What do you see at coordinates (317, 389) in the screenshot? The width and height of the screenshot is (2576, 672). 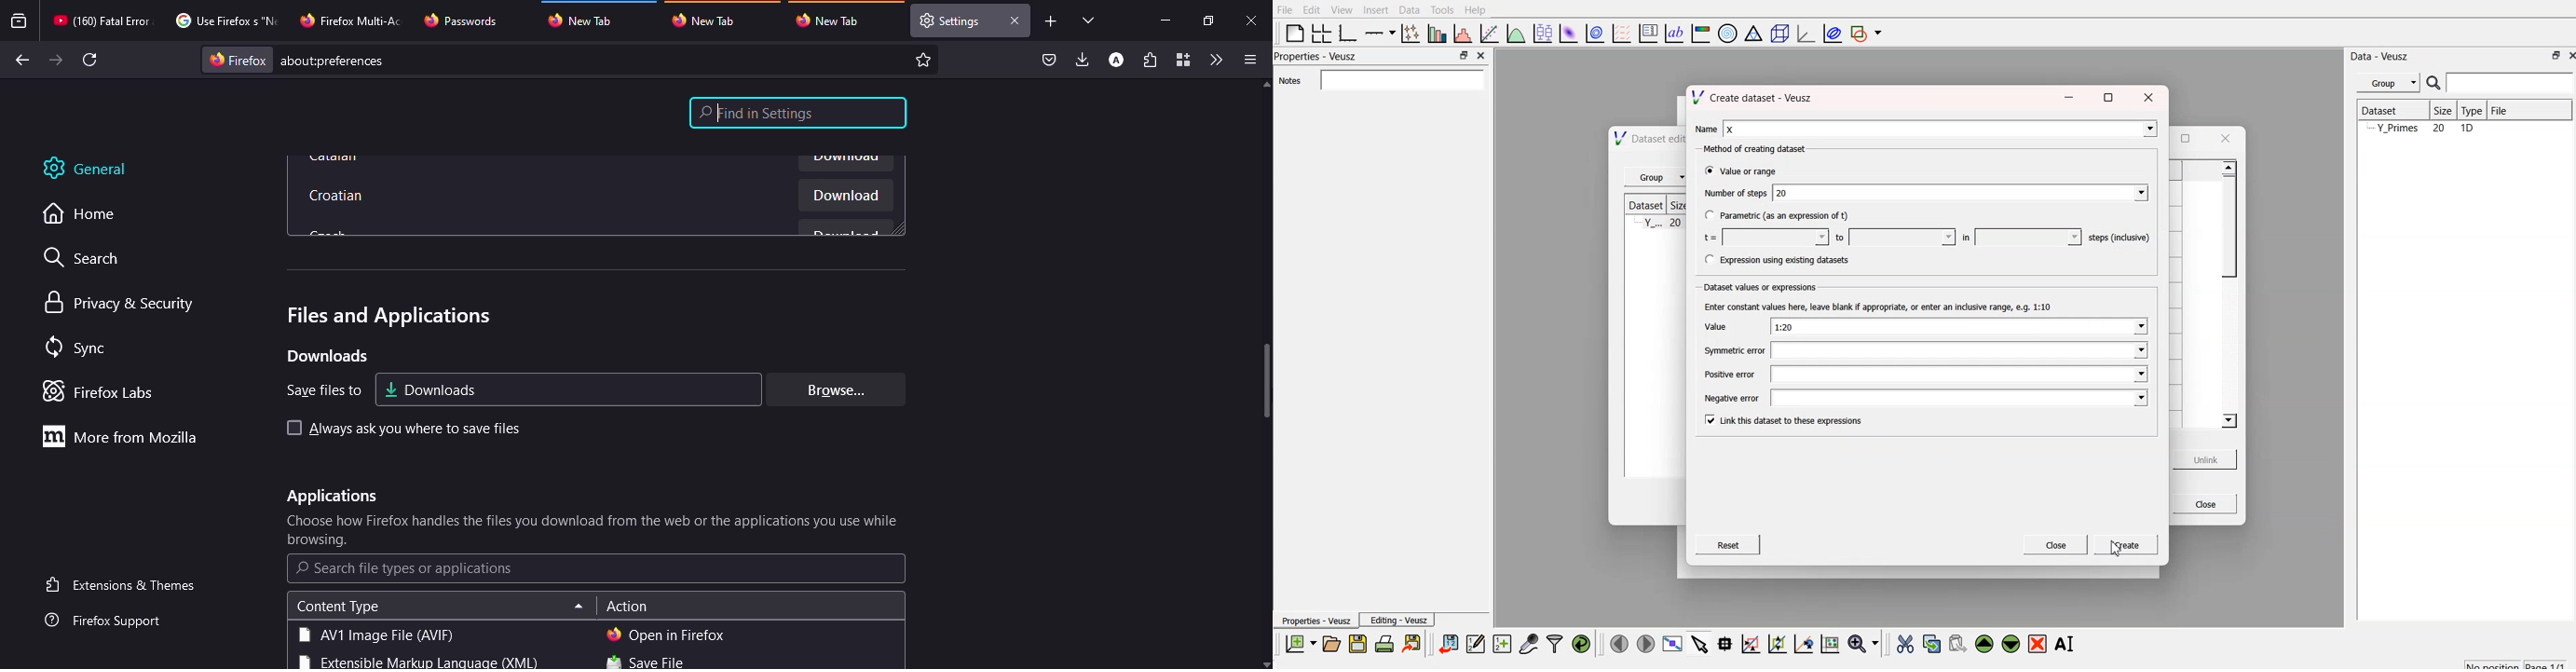 I see `save to` at bounding box center [317, 389].